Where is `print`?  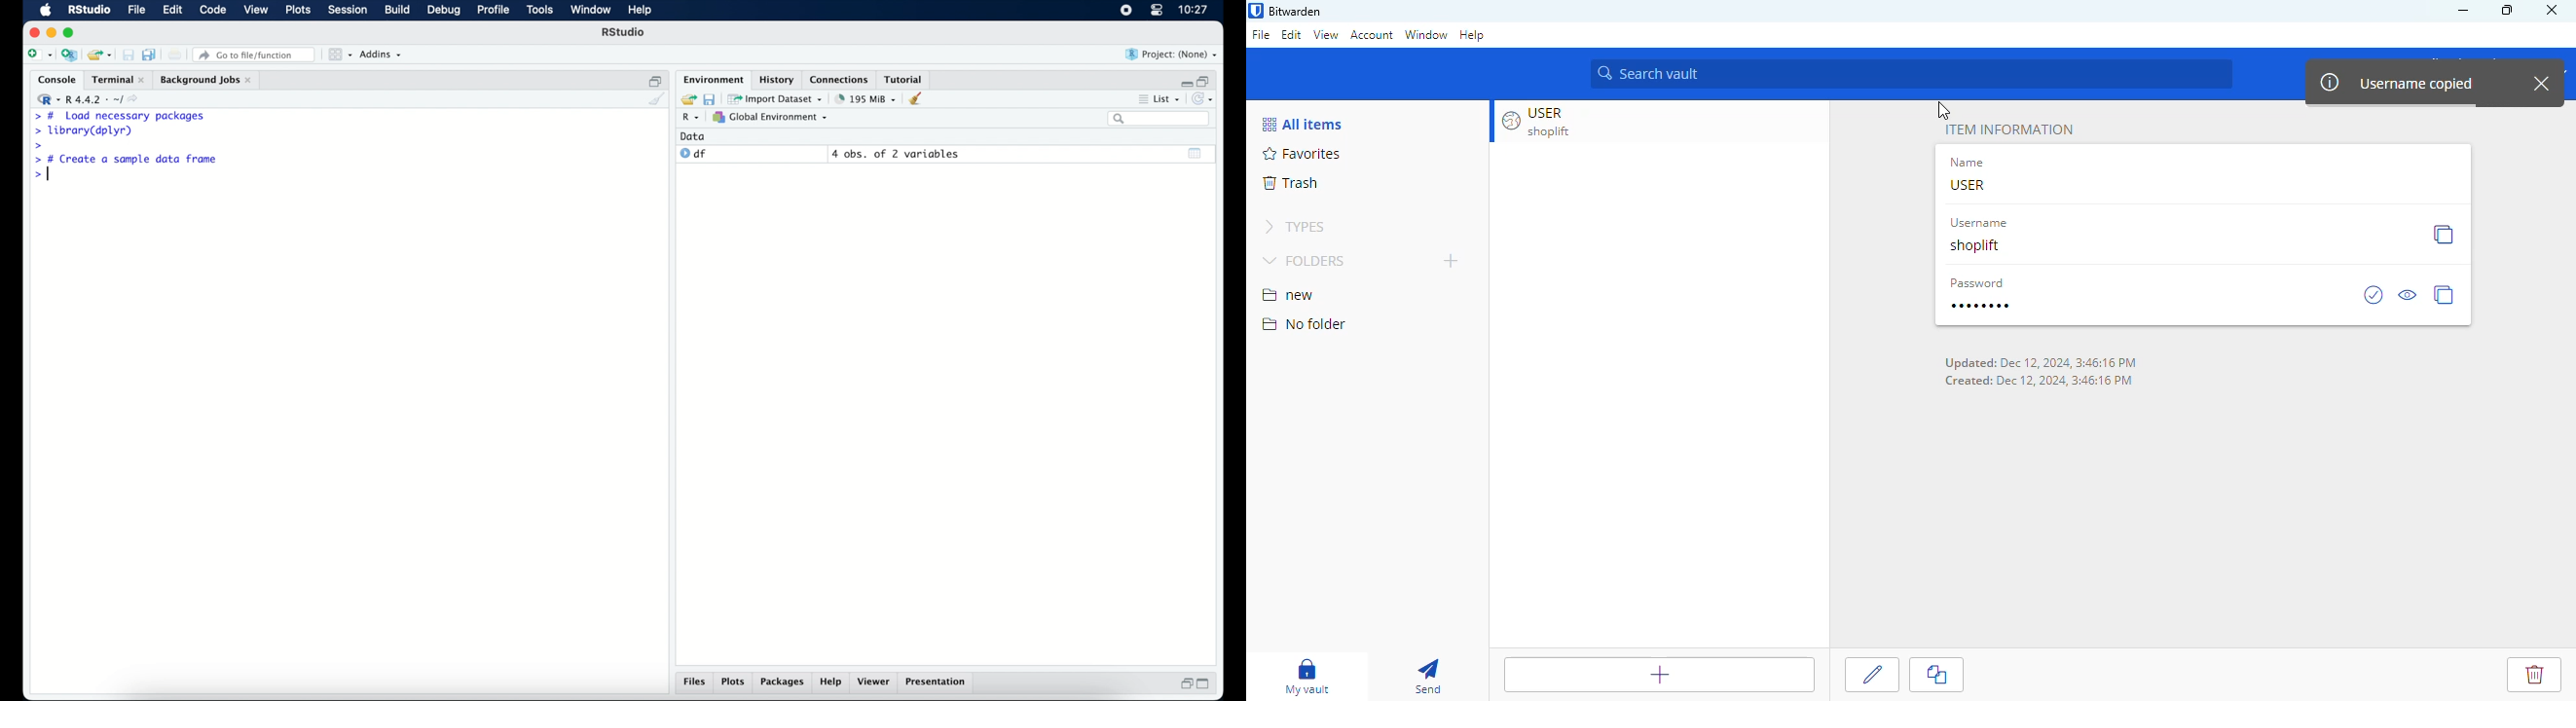 print is located at coordinates (175, 55).